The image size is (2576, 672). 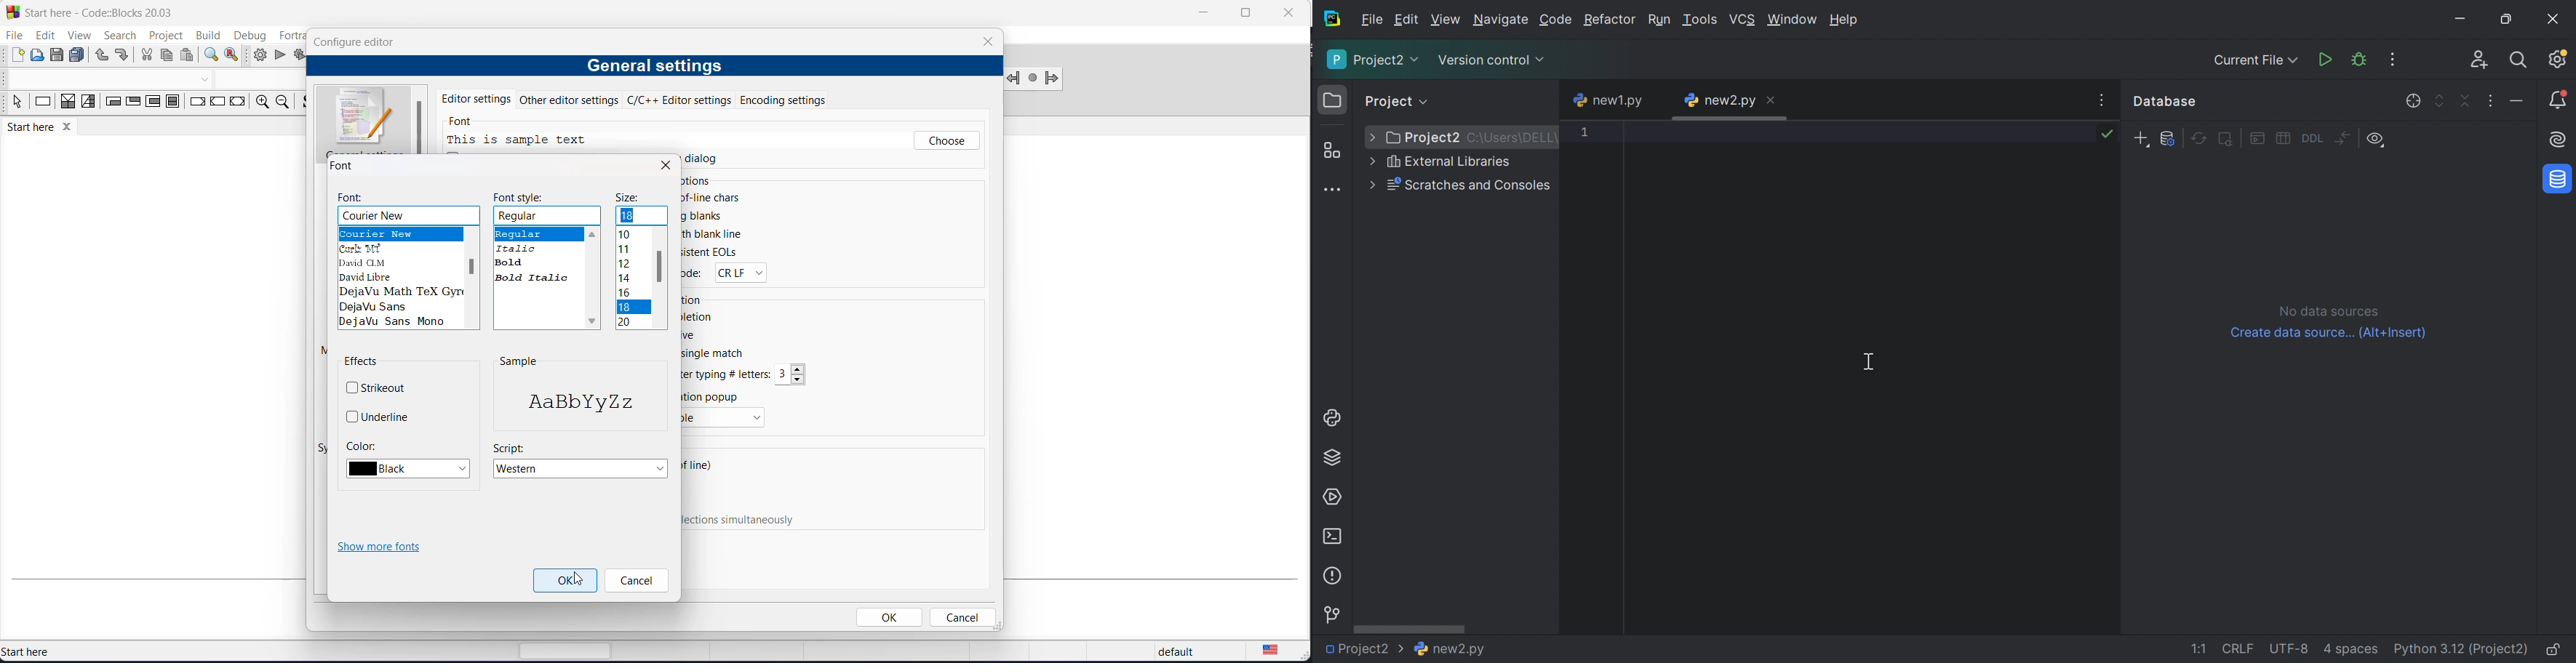 What do you see at coordinates (705, 216) in the screenshot?
I see `g blanks` at bounding box center [705, 216].